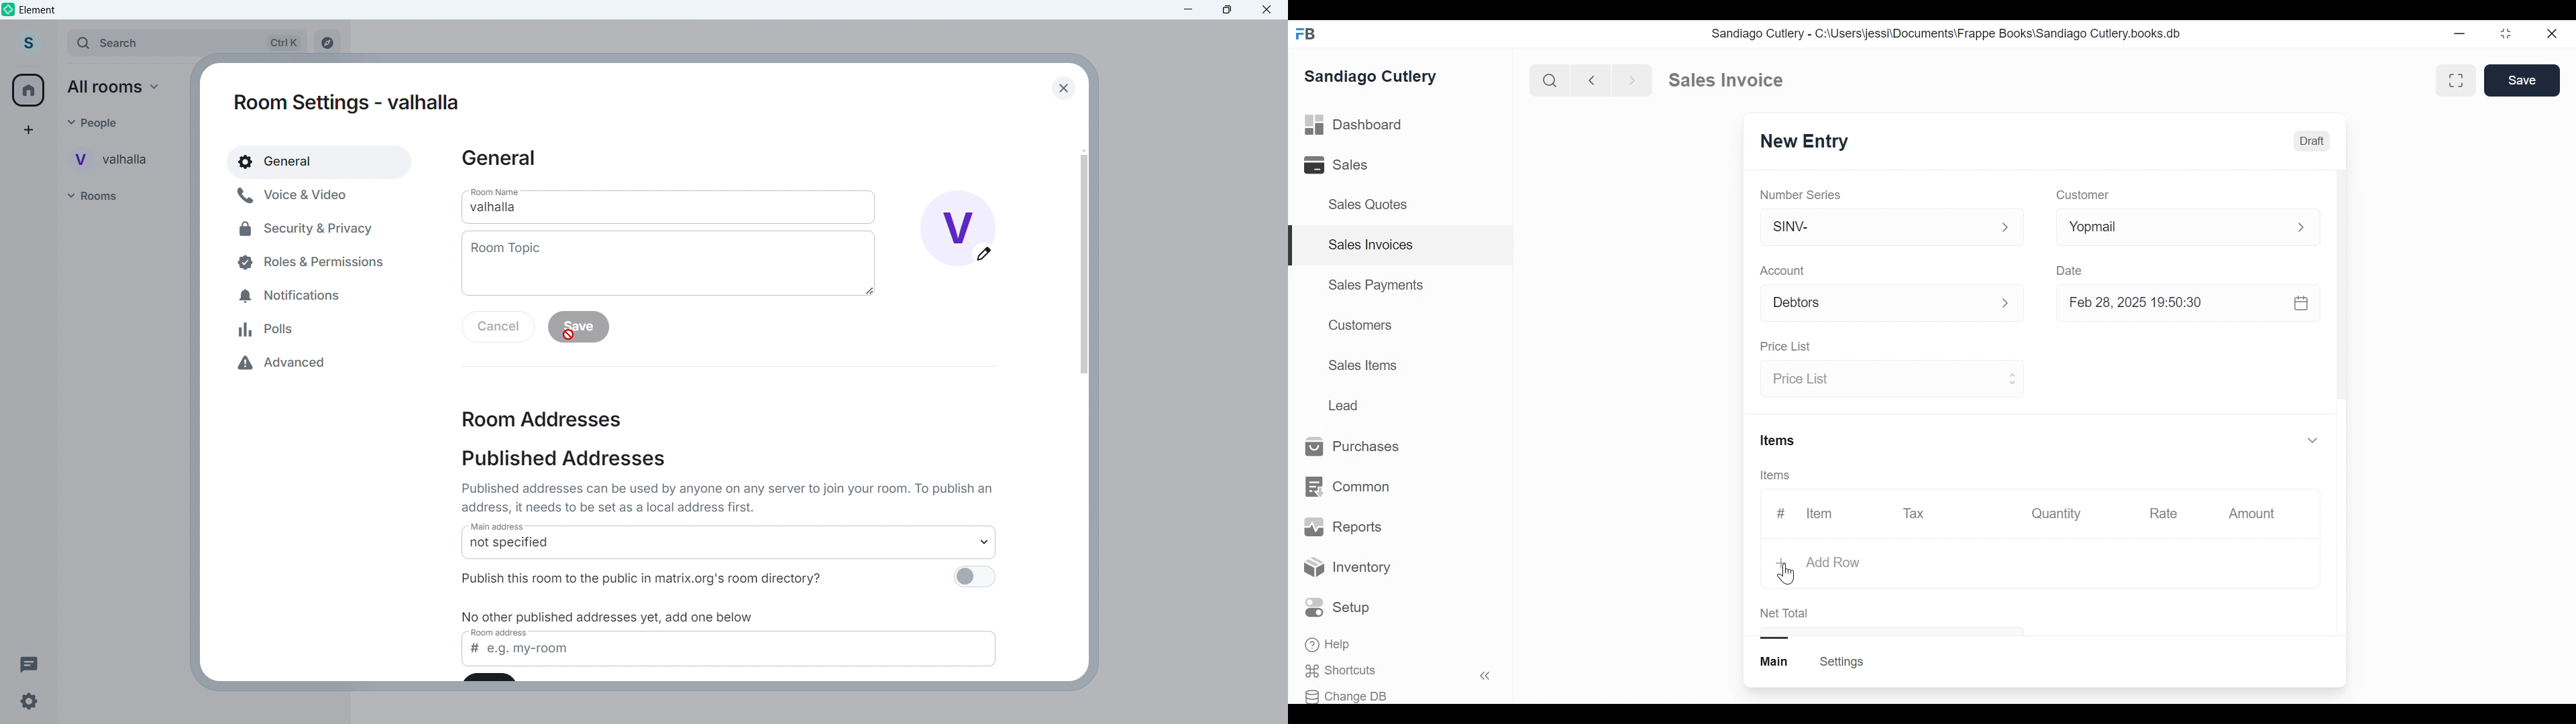 This screenshot has height=728, width=2576. Describe the element at coordinates (1346, 697) in the screenshot. I see `Change DB` at that location.